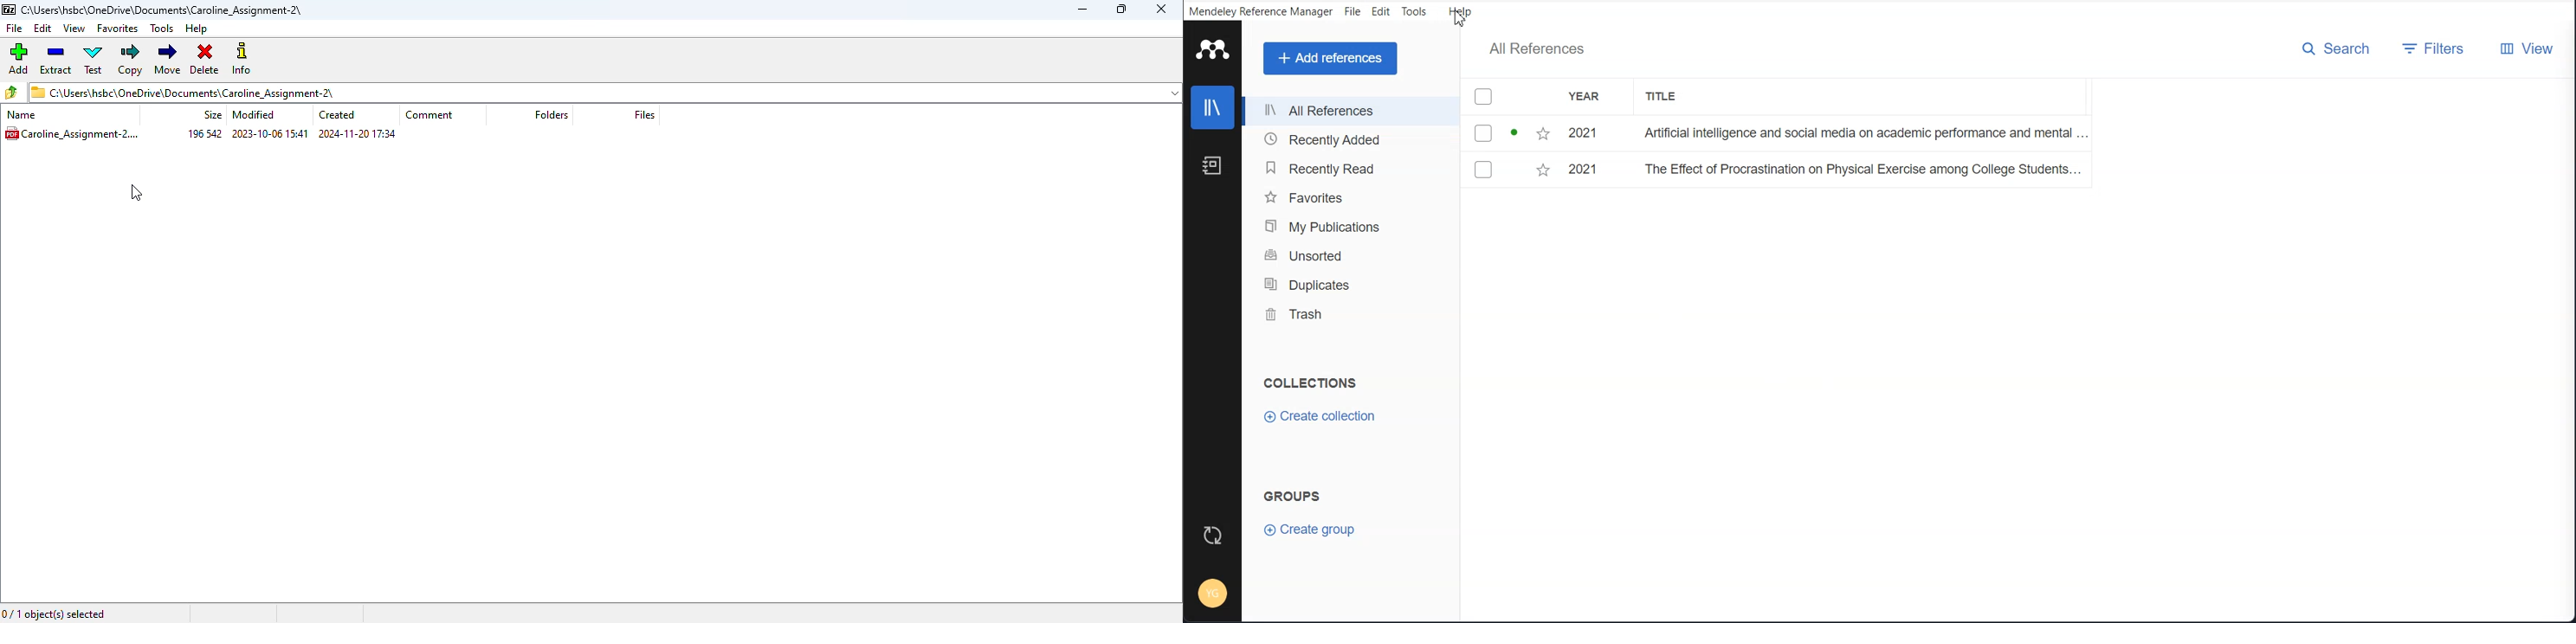 The height and width of the screenshot is (644, 2576). I want to click on Recently Read, so click(1345, 168).